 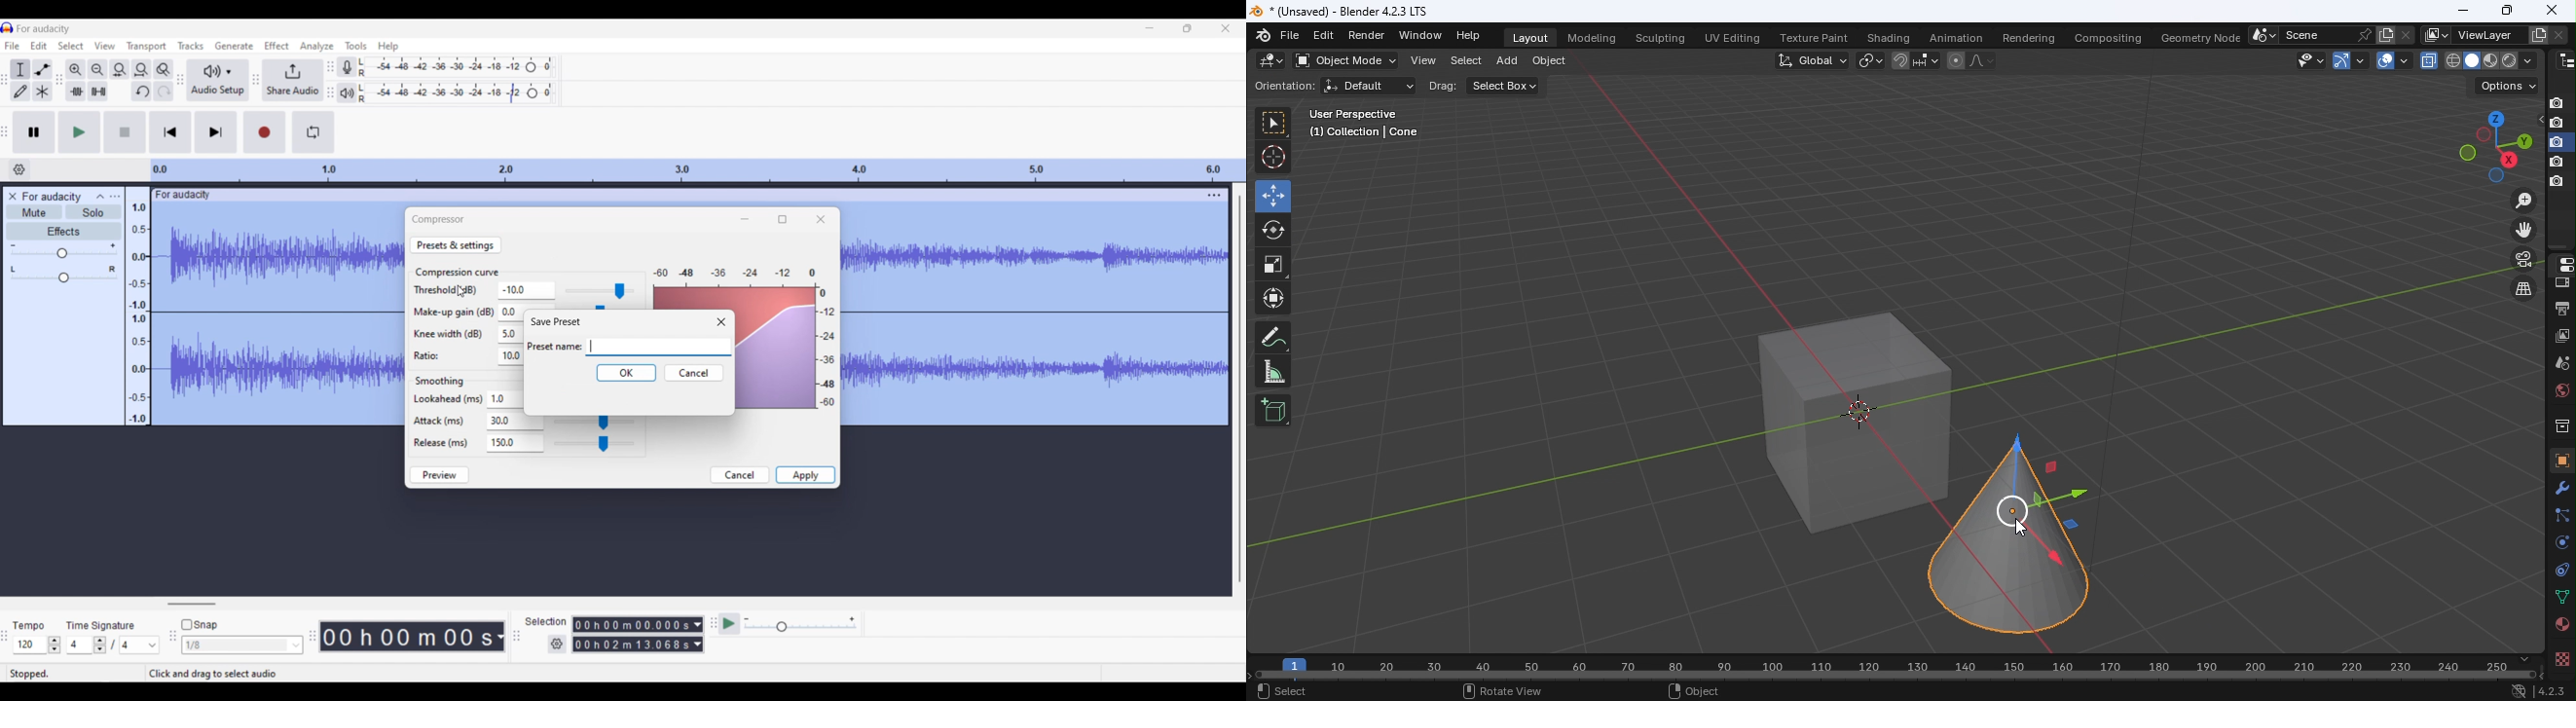 What do you see at coordinates (741, 475) in the screenshot?
I see `Cancel` at bounding box center [741, 475].